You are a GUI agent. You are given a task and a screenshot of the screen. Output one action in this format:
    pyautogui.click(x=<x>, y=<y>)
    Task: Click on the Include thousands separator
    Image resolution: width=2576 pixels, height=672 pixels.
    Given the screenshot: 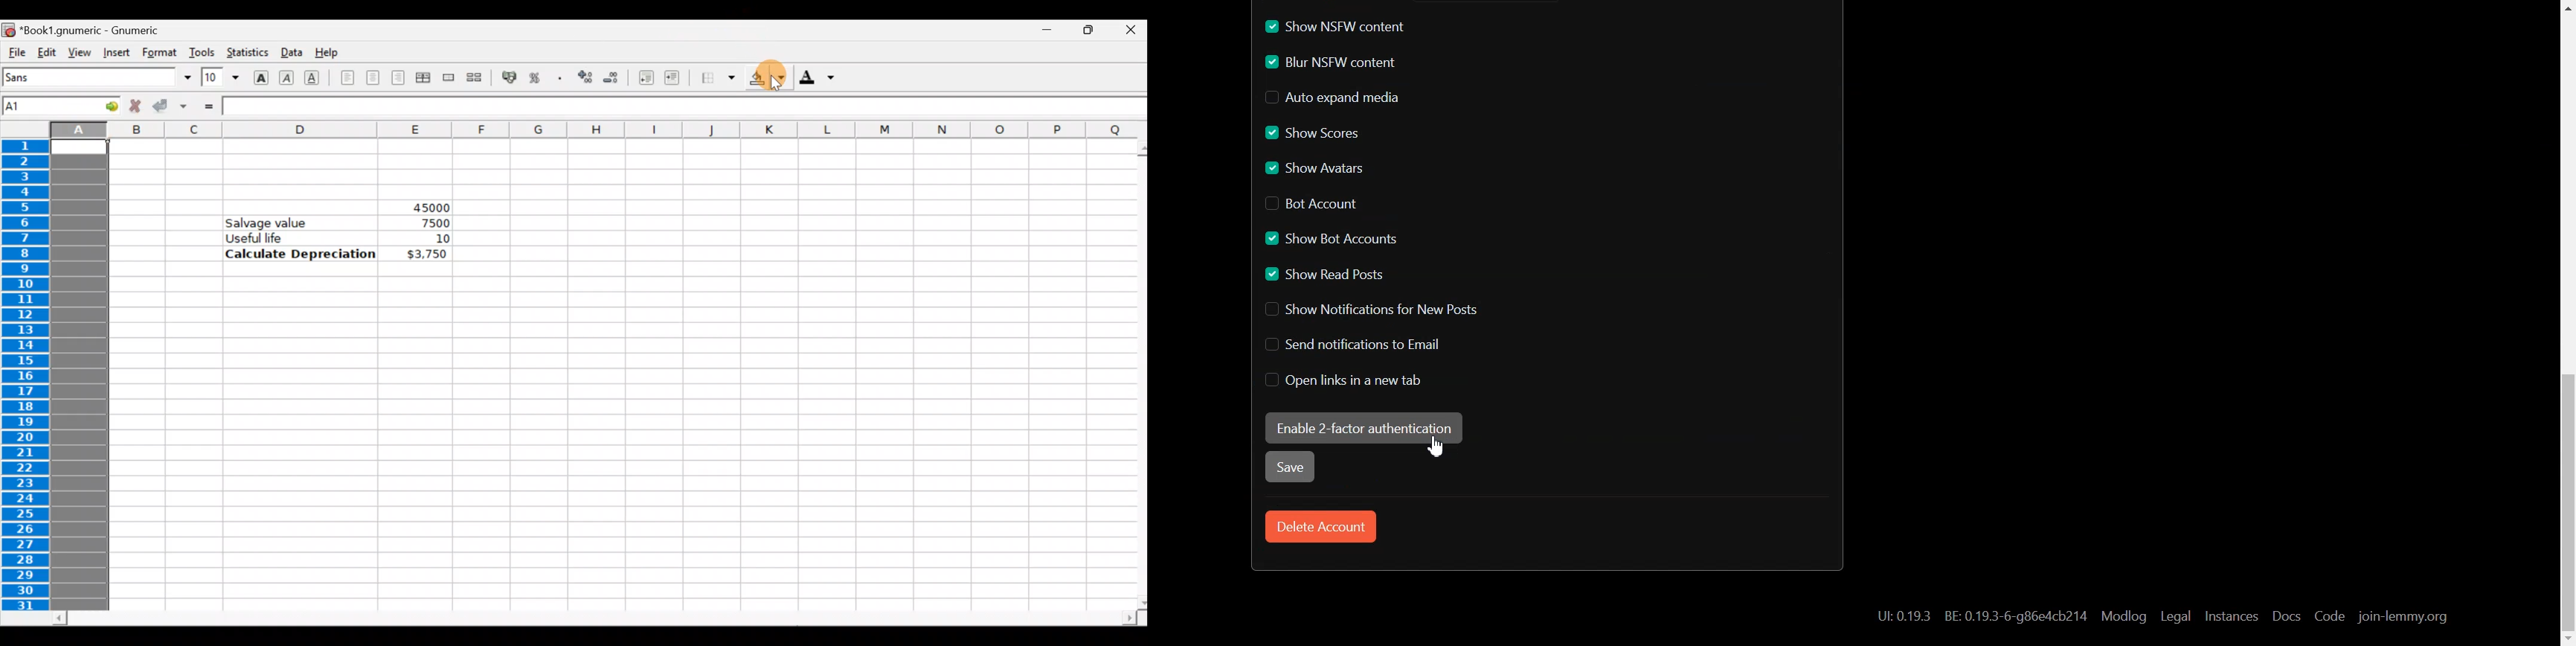 What is the action you would take?
    pyautogui.click(x=560, y=78)
    